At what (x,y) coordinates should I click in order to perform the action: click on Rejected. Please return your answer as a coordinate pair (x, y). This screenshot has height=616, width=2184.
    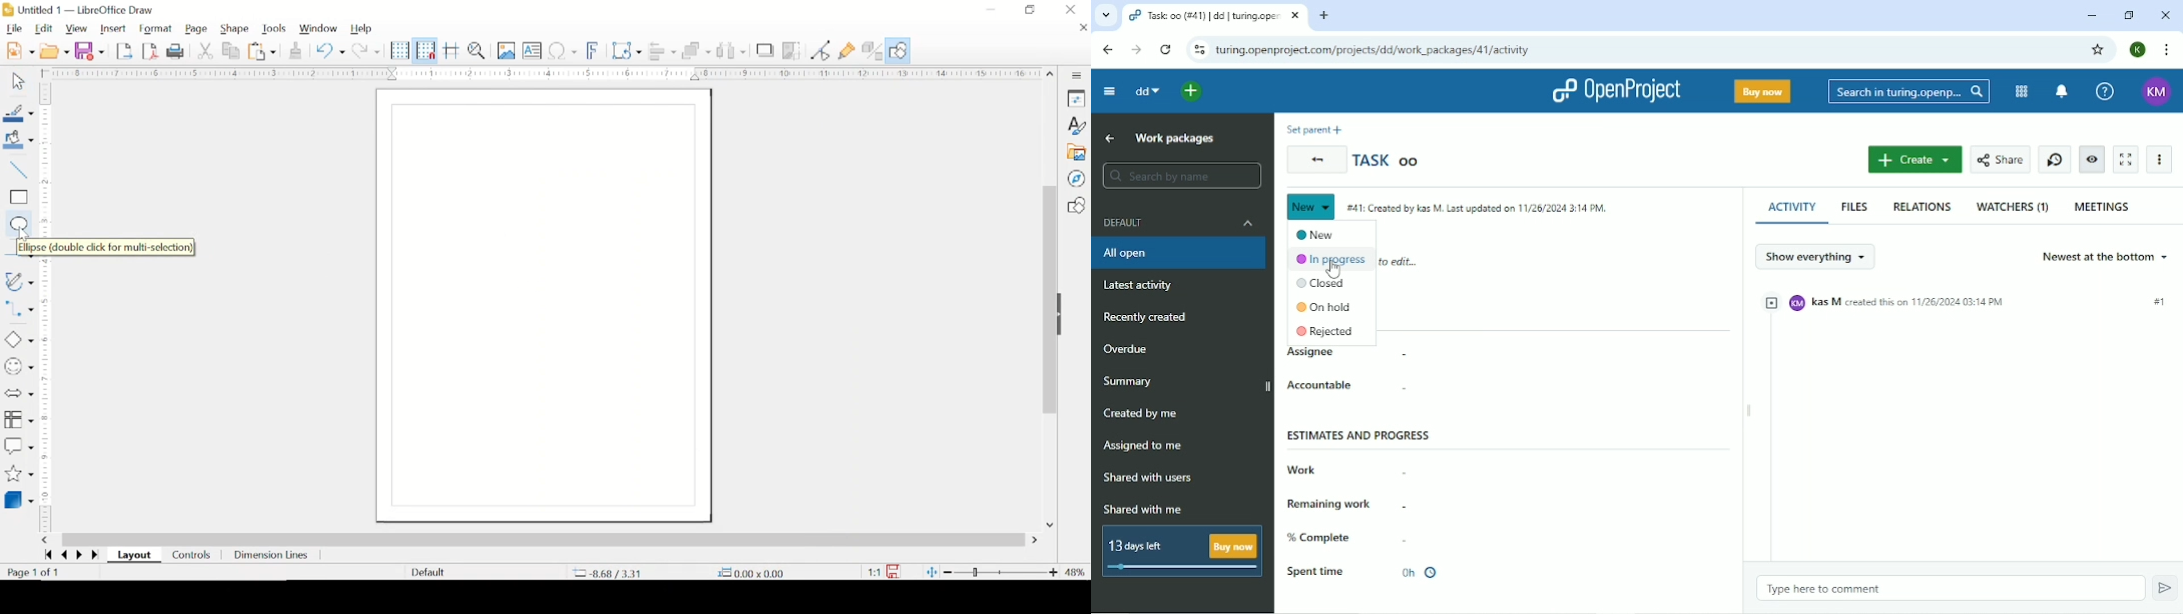
    Looking at the image, I should click on (1327, 331).